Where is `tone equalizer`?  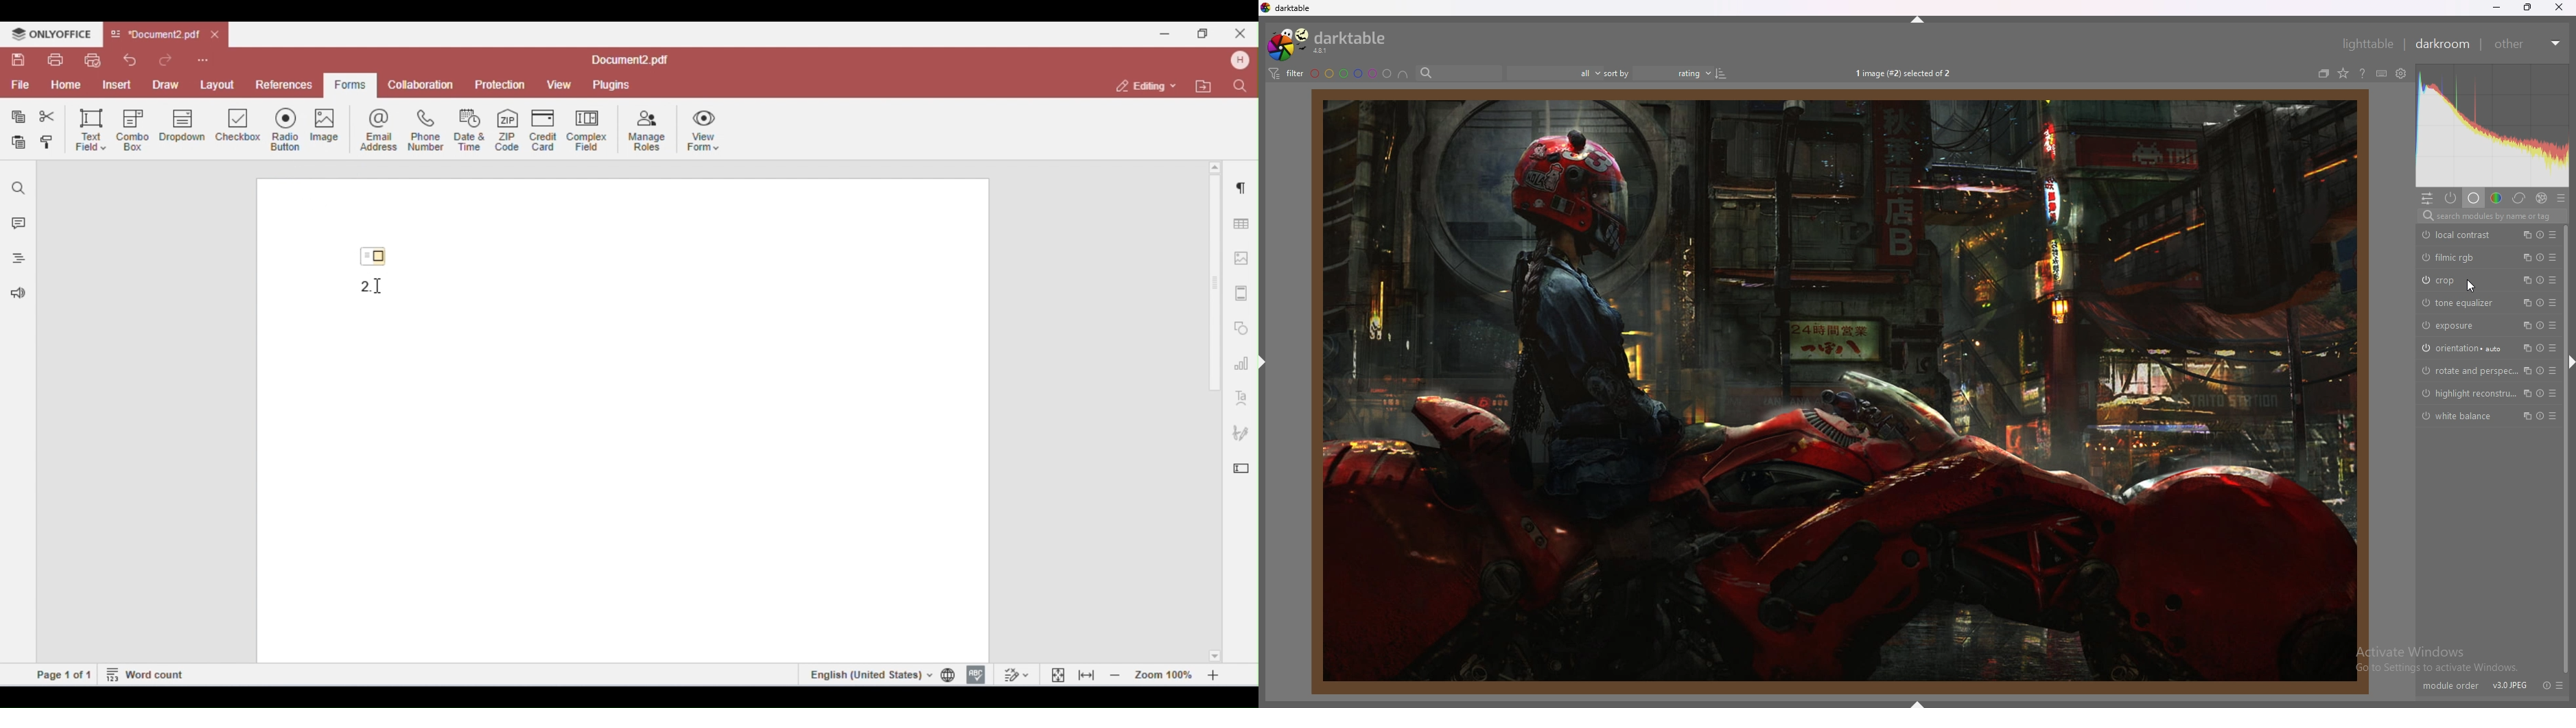 tone equalizer is located at coordinates (2462, 303).